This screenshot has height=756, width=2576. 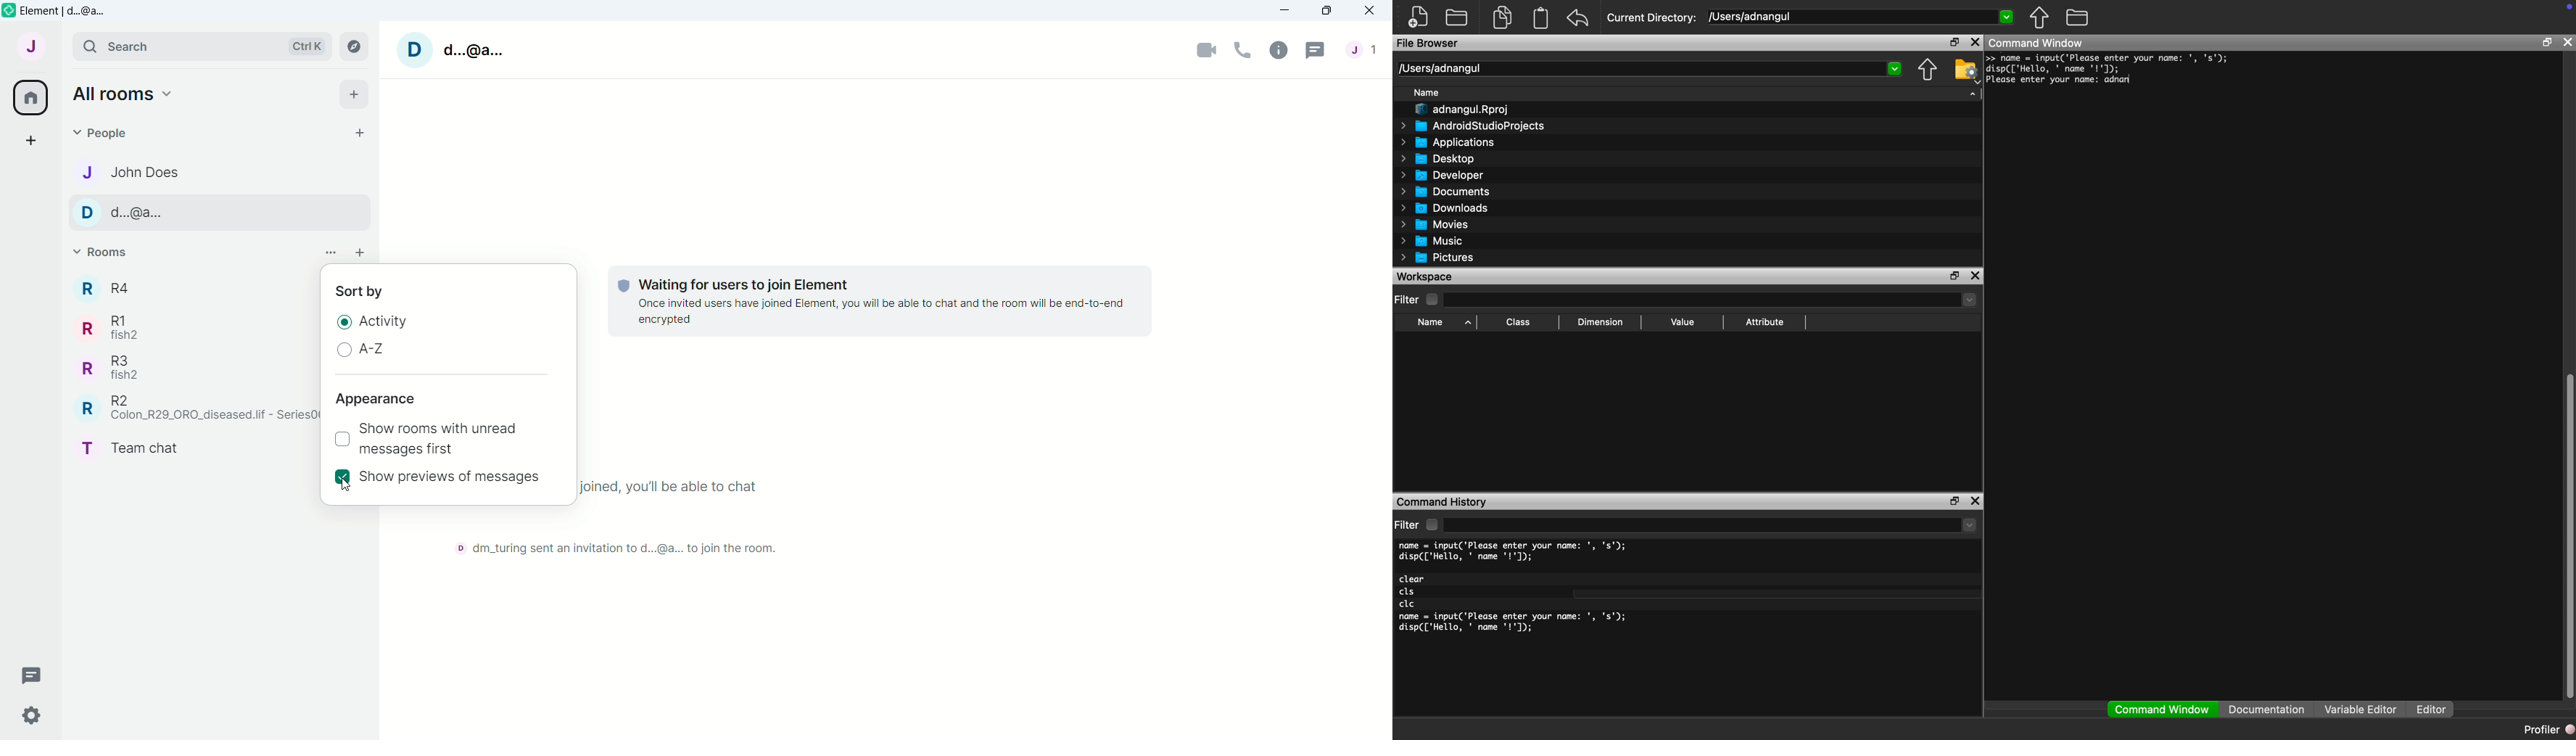 I want to click on User name, so click(x=455, y=48).